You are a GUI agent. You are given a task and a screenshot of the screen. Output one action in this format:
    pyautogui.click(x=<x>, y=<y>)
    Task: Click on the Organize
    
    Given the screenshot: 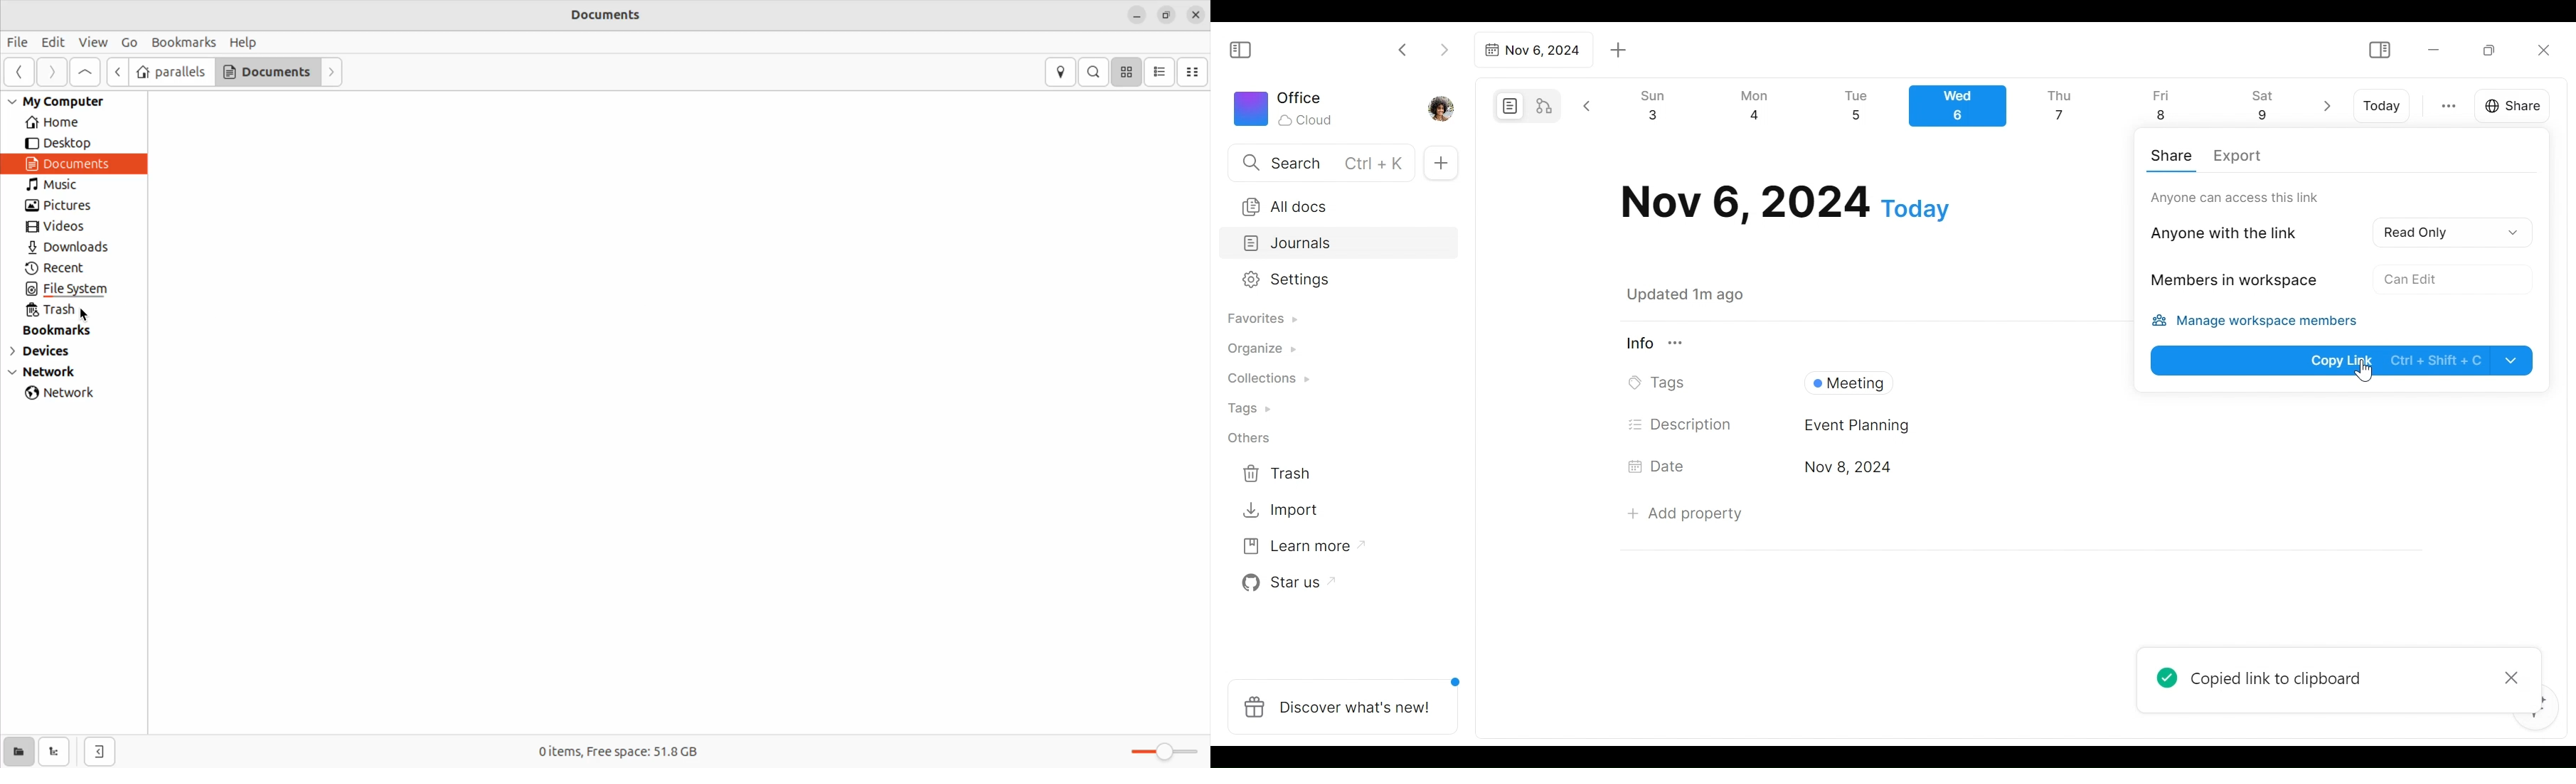 What is the action you would take?
    pyautogui.click(x=1260, y=350)
    